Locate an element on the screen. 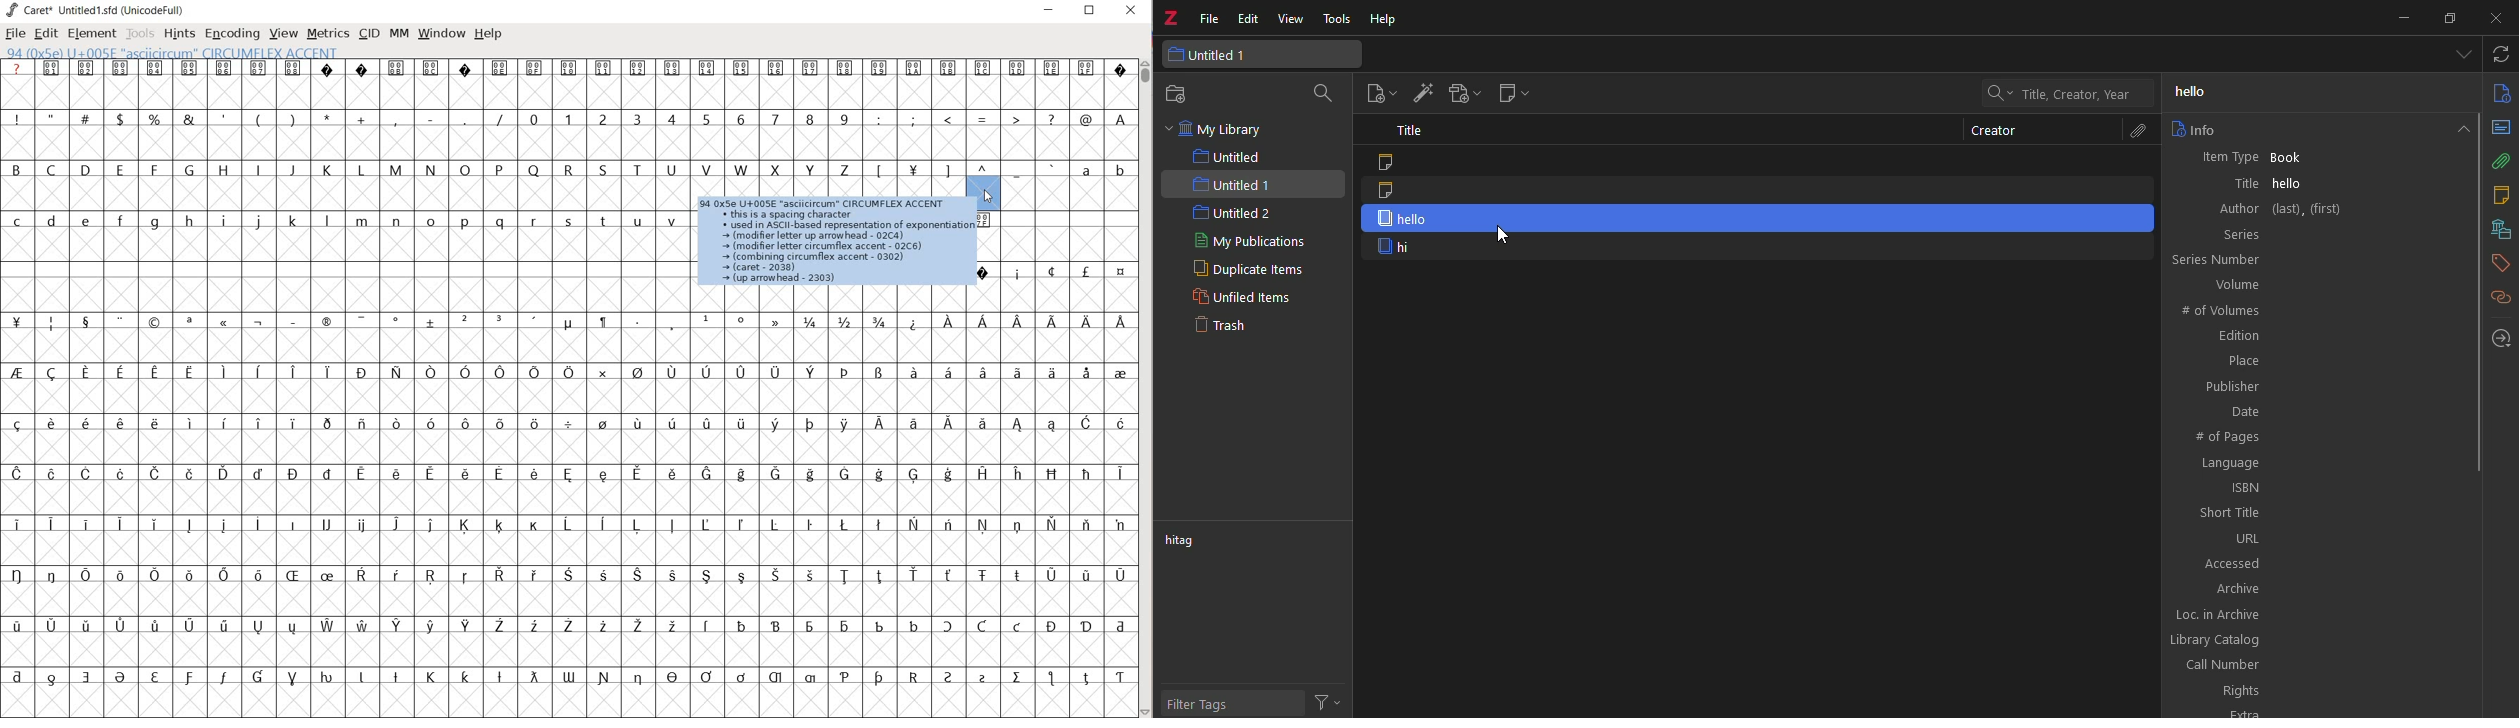 Image resolution: width=2520 pixels, height=728 pixels. edit is located at coordinates (1248, 21).